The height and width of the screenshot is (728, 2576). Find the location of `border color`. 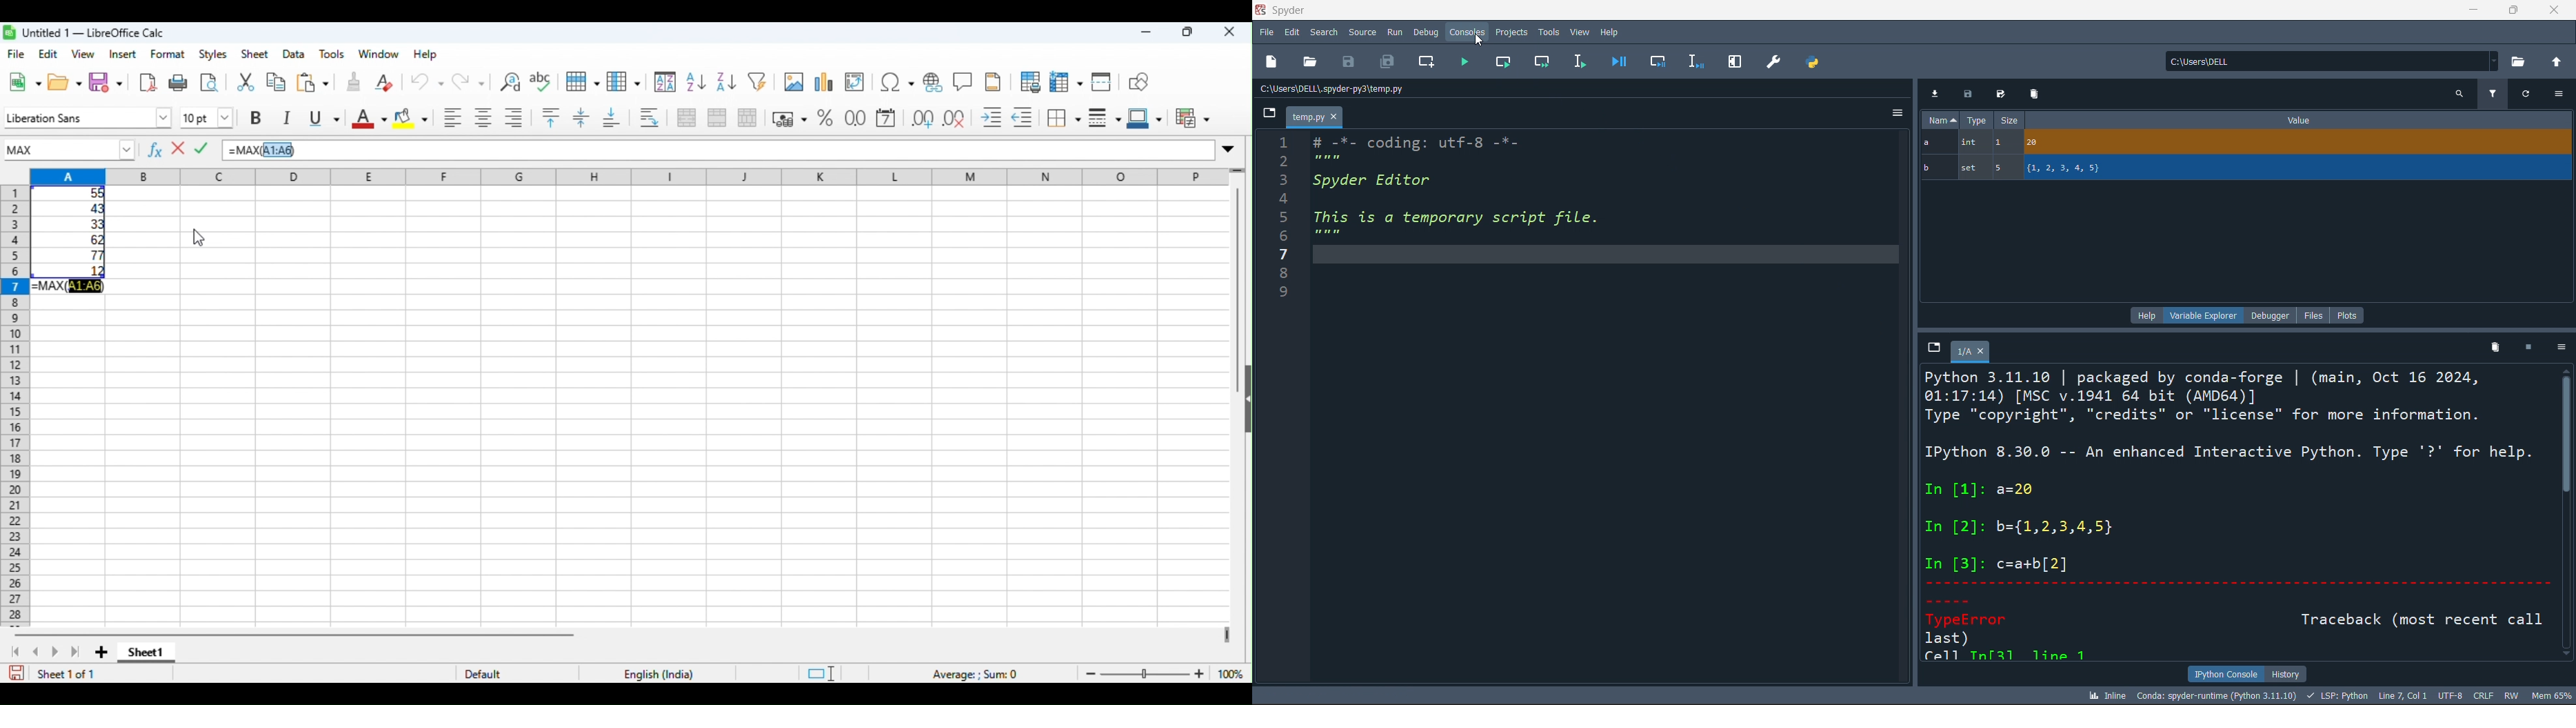

border color is located at coordinates (1144, 118).